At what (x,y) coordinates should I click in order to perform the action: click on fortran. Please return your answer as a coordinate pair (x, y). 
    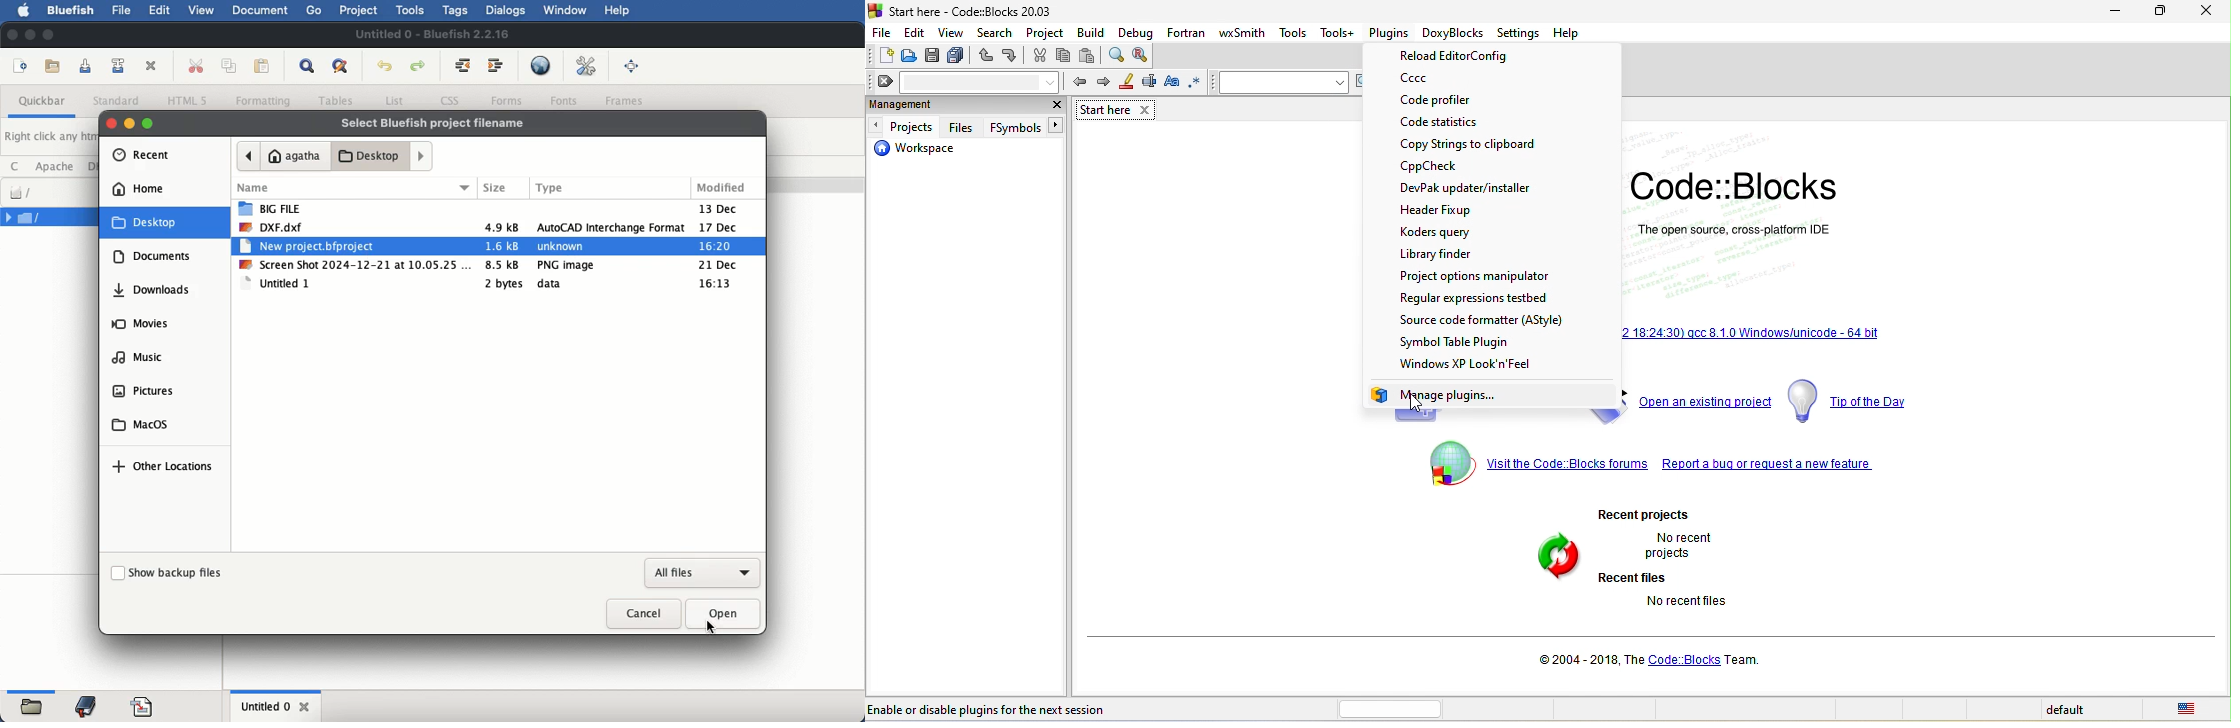
    Looking at the image, I should click on (1185, 30).